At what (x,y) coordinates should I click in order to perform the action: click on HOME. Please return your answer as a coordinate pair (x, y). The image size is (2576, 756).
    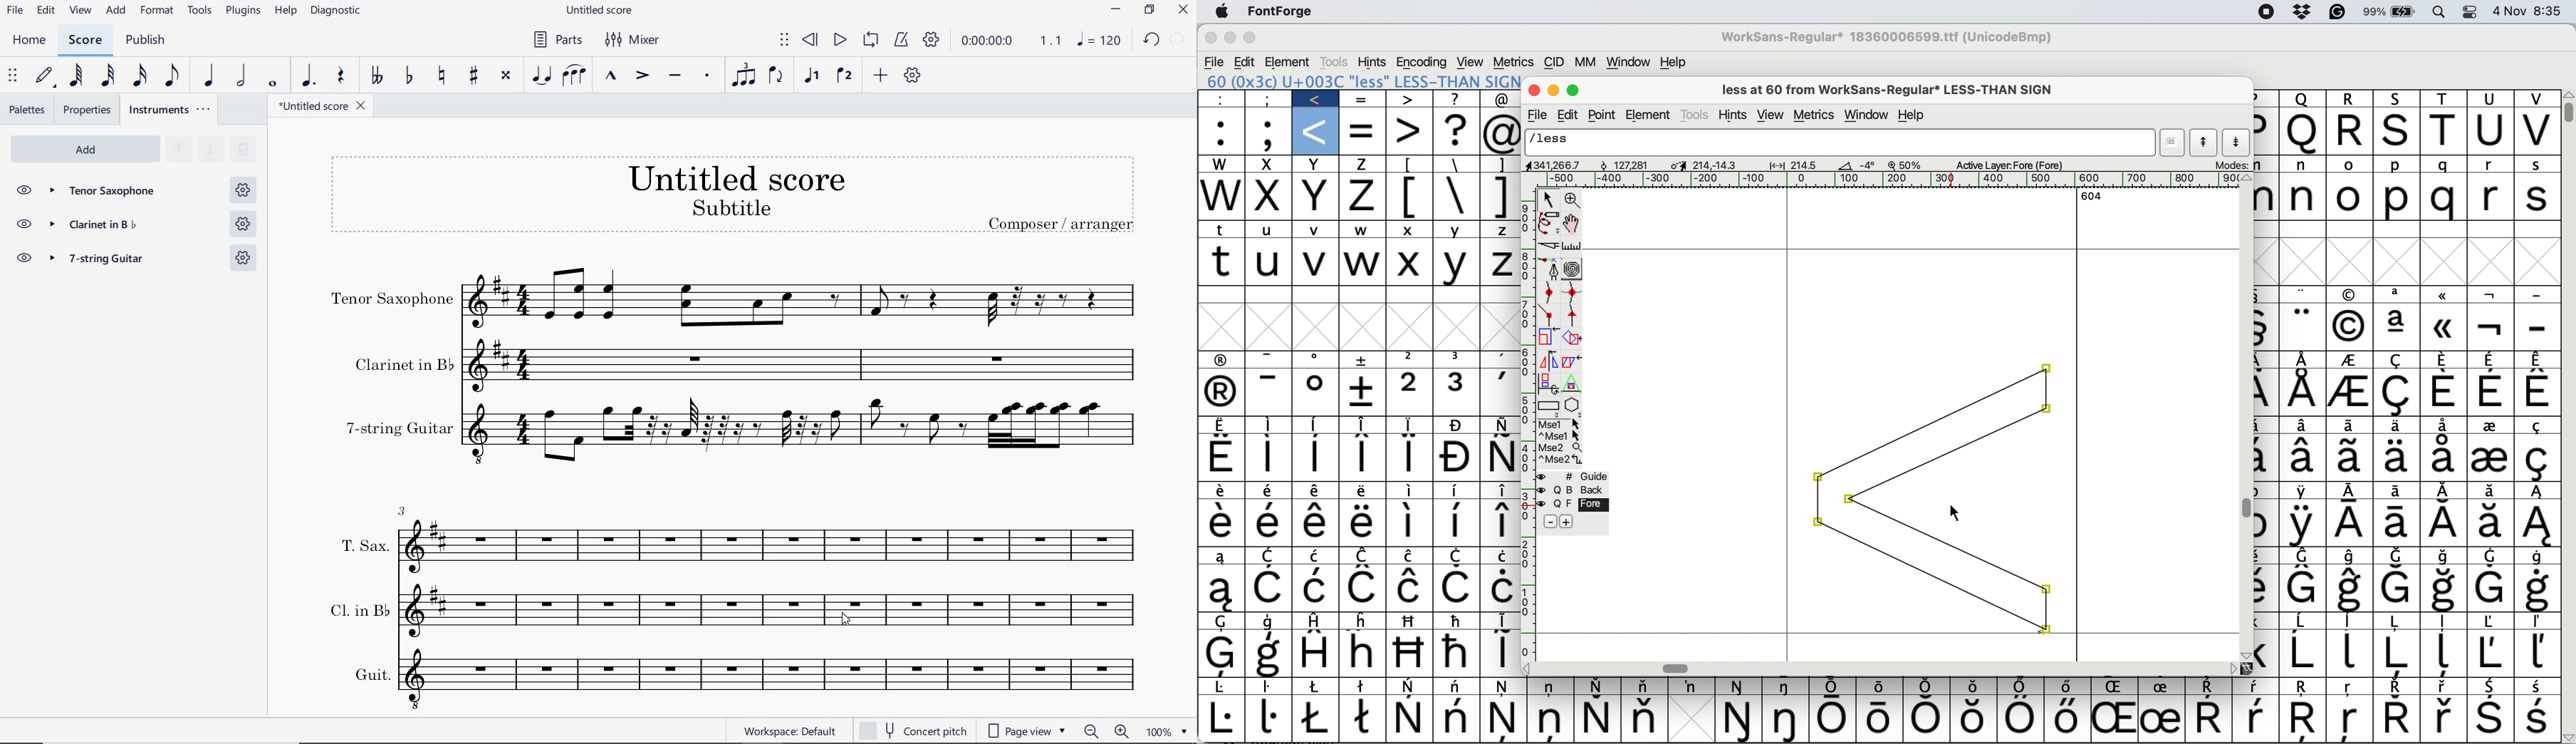
    Looking at the image, I should click on (30, 41).